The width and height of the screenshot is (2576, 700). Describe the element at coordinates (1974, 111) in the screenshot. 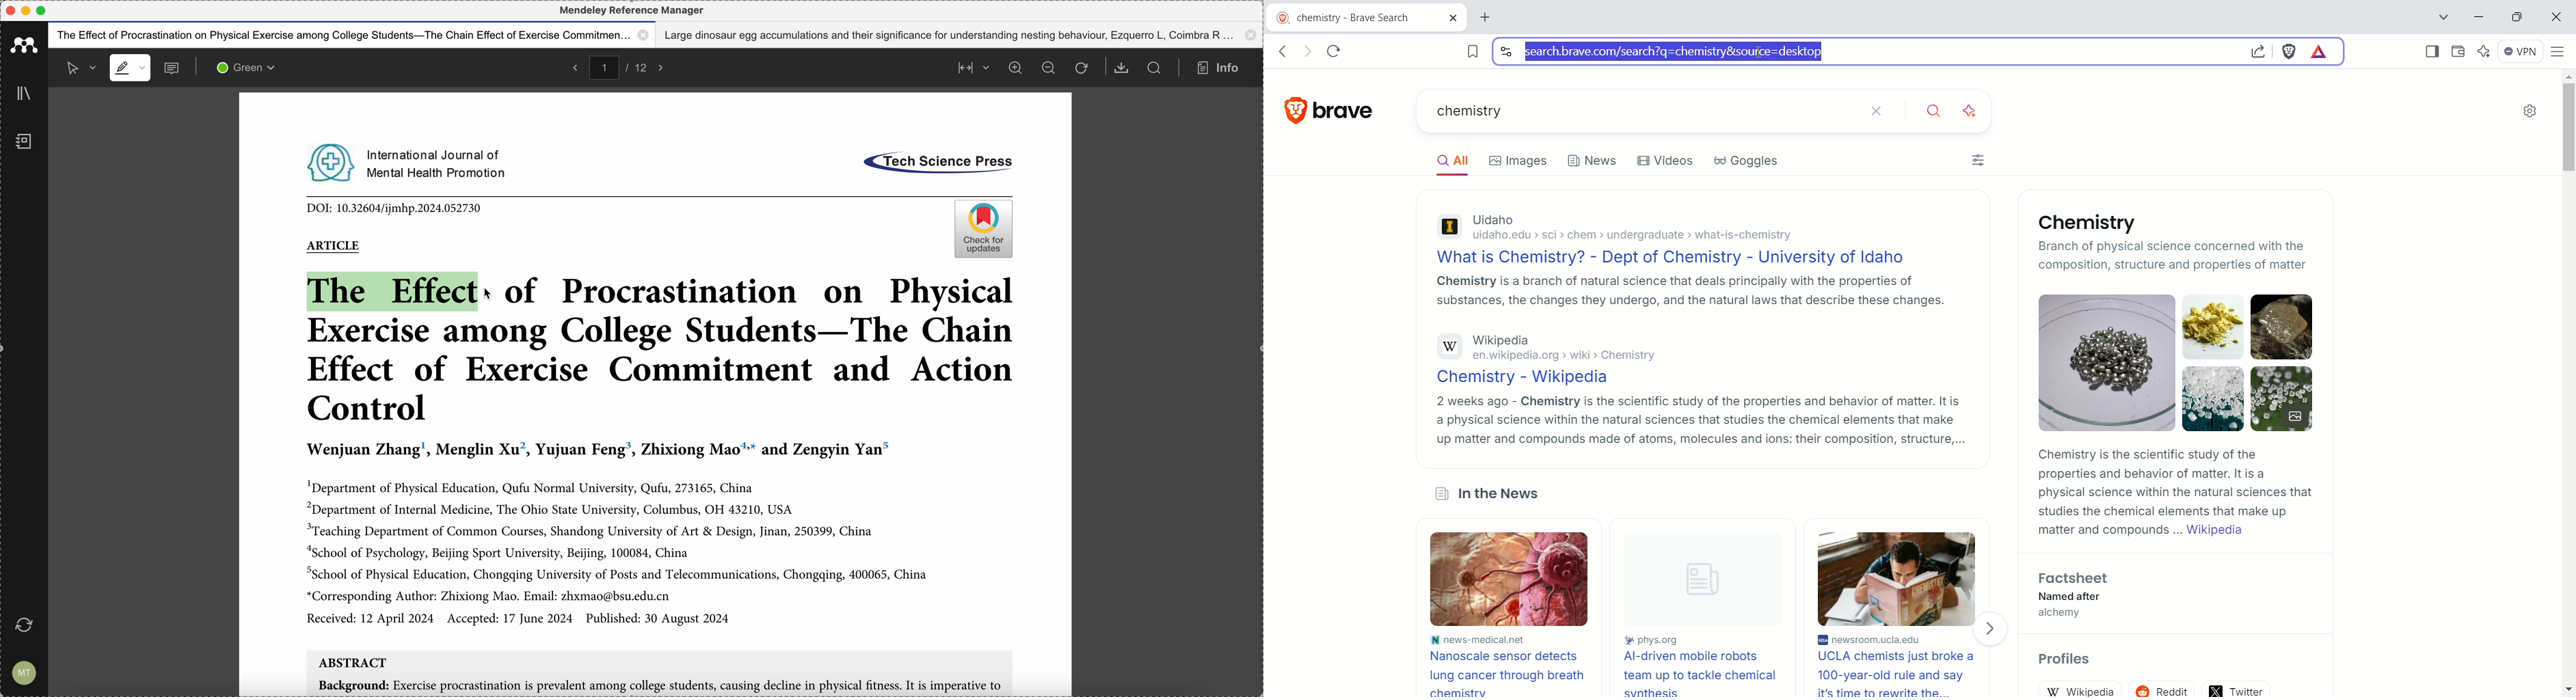

I see `leo AI` at that location.